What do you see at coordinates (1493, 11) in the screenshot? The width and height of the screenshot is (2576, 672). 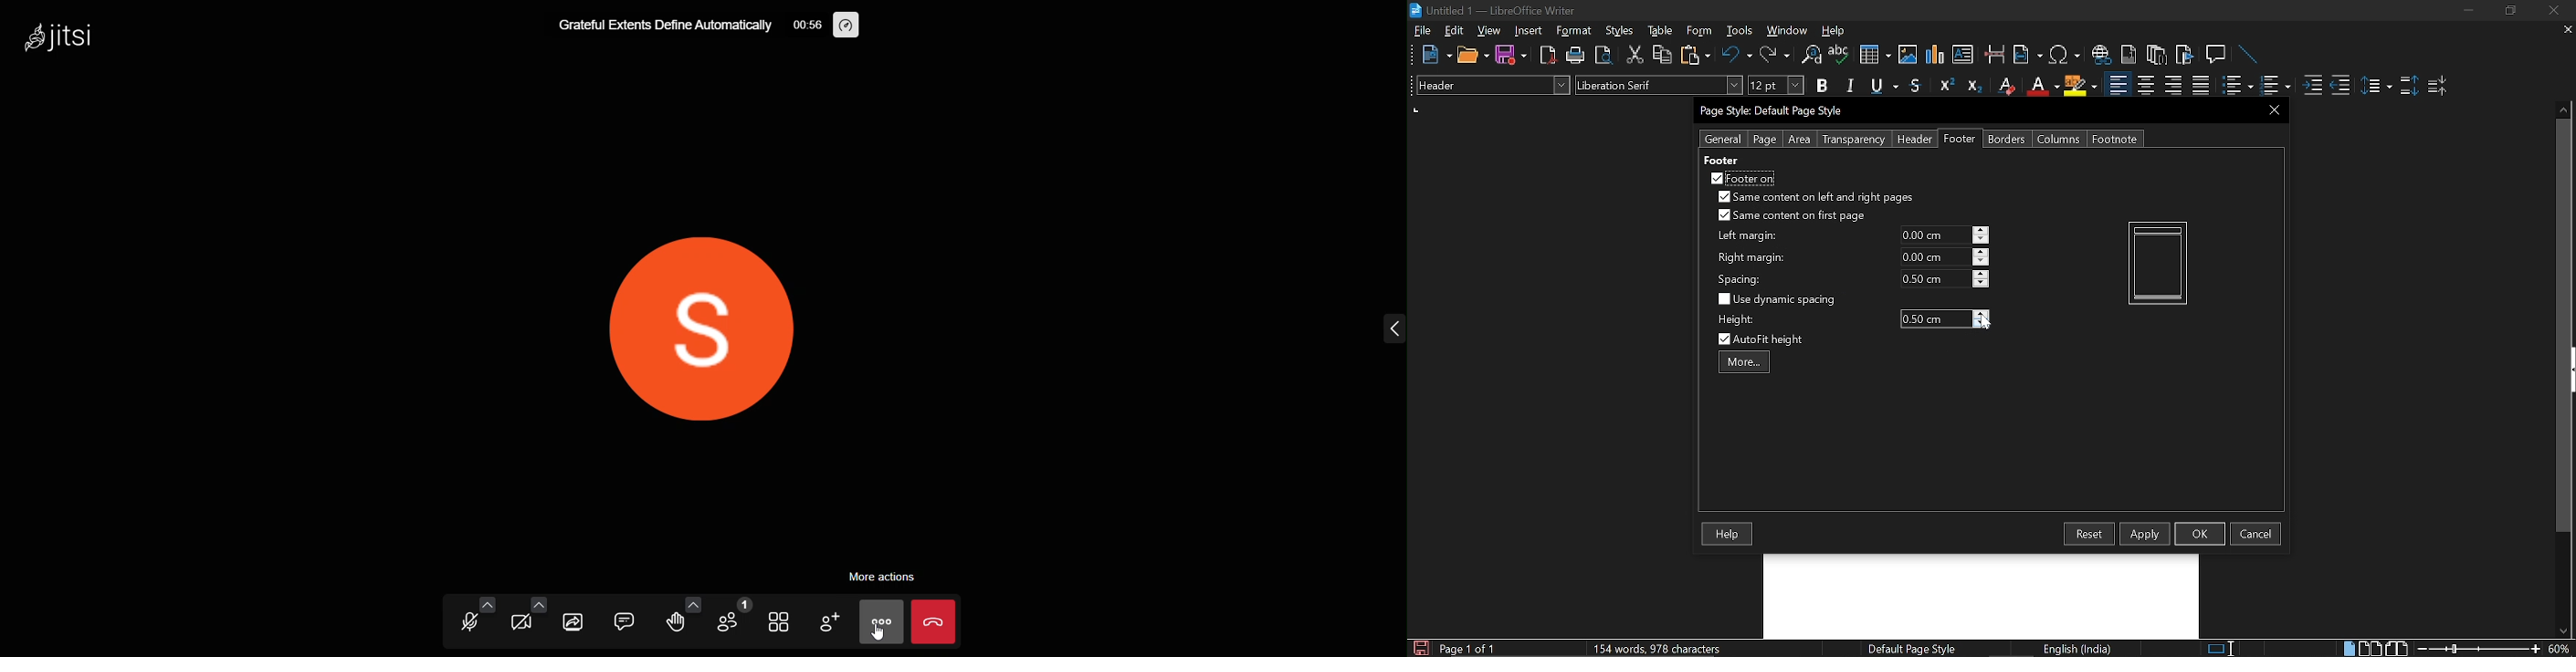 I see `Current window` at bounding box center [1493, 11].